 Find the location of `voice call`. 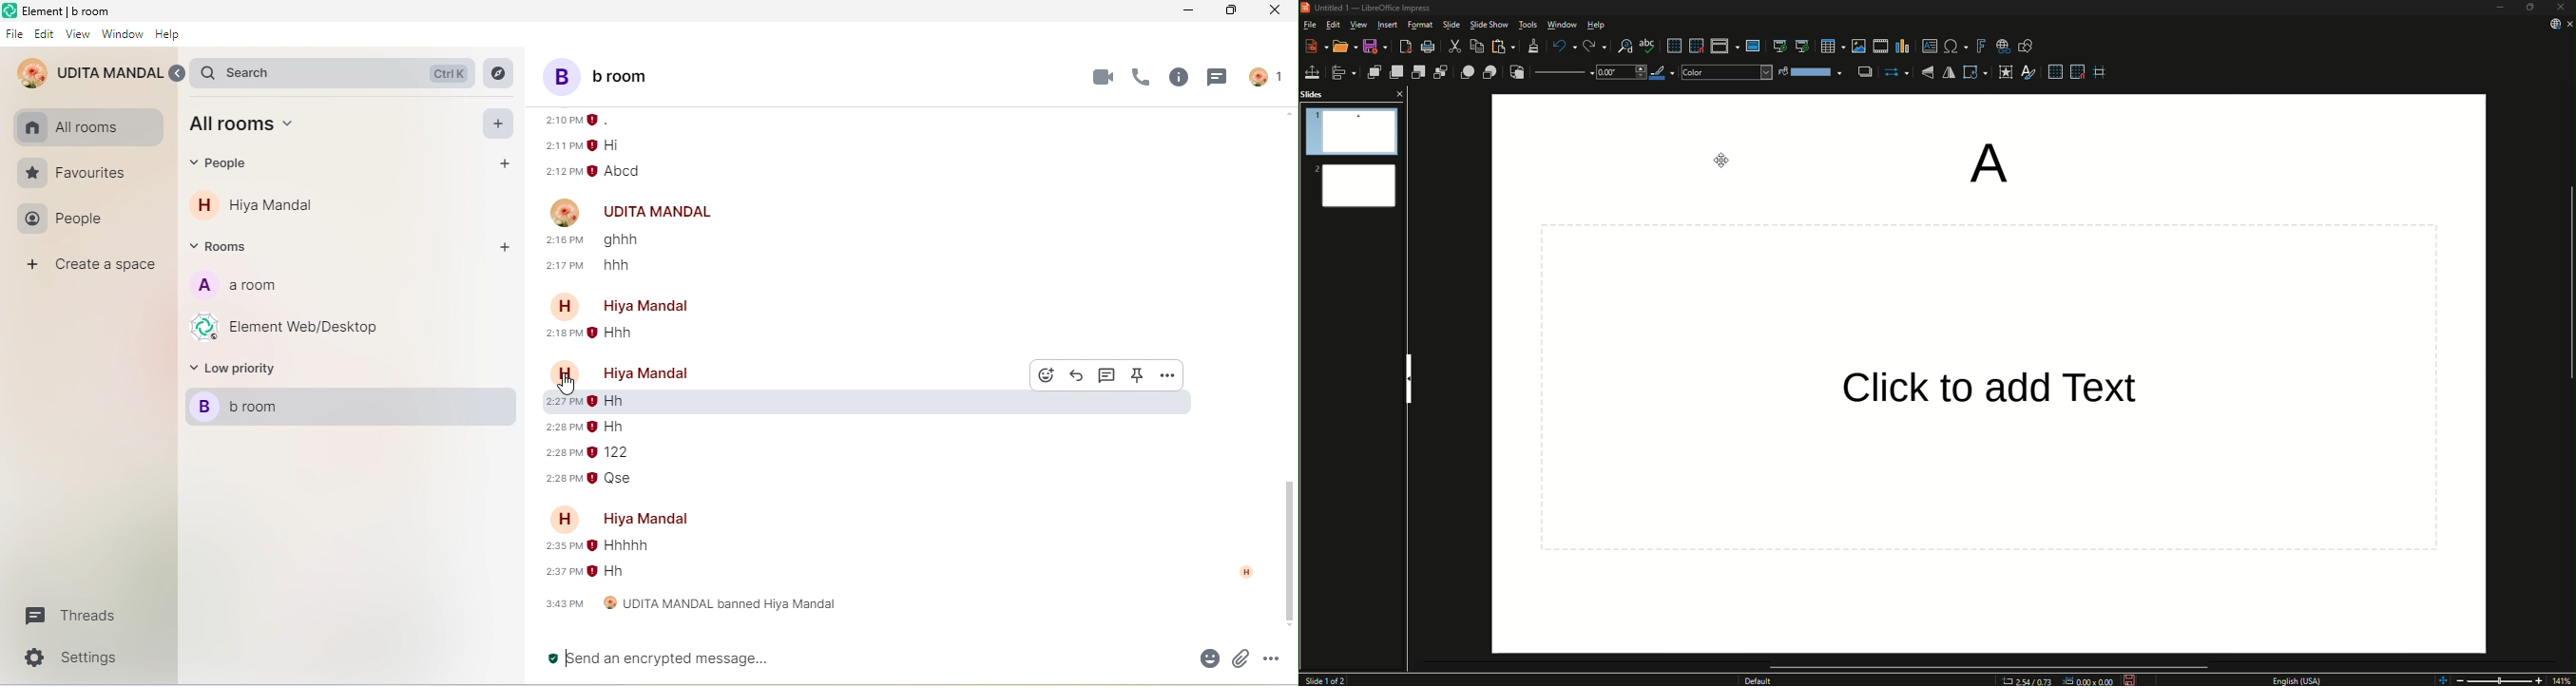

voice call is located at coordinates (1141, 78).